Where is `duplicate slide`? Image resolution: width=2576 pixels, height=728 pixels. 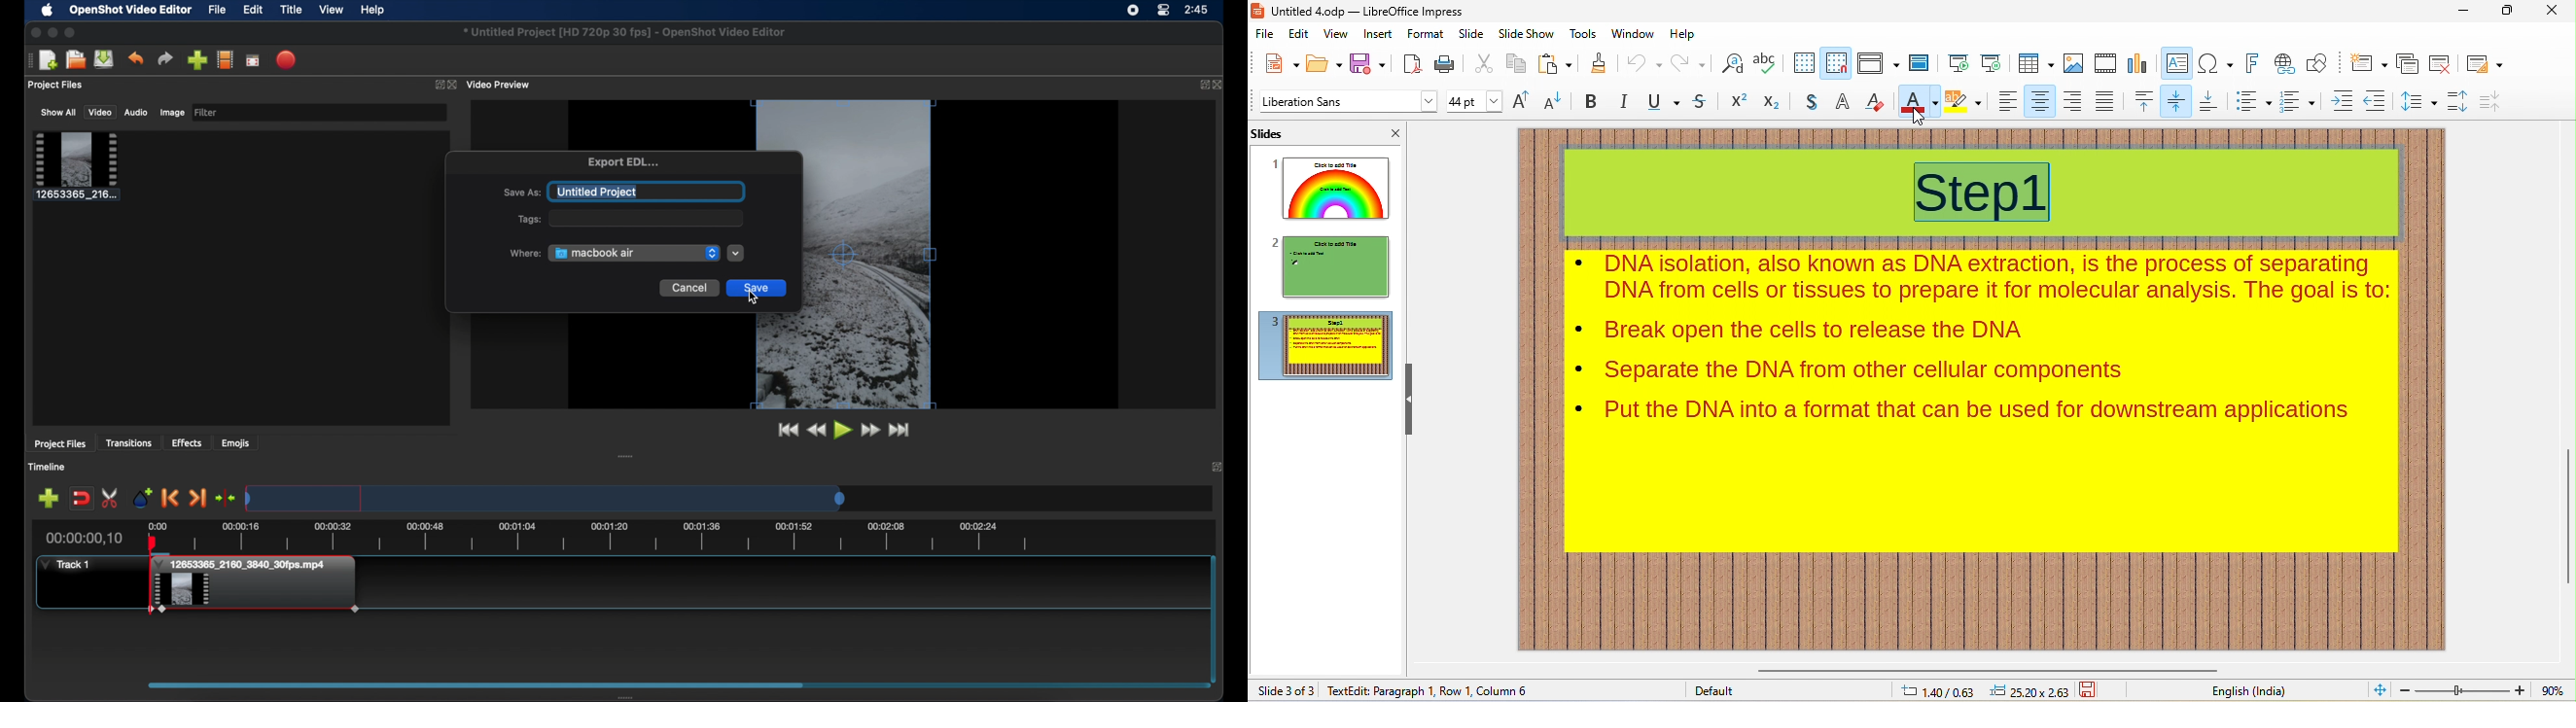
duplicate slide is located at coordinates (2409, 65).